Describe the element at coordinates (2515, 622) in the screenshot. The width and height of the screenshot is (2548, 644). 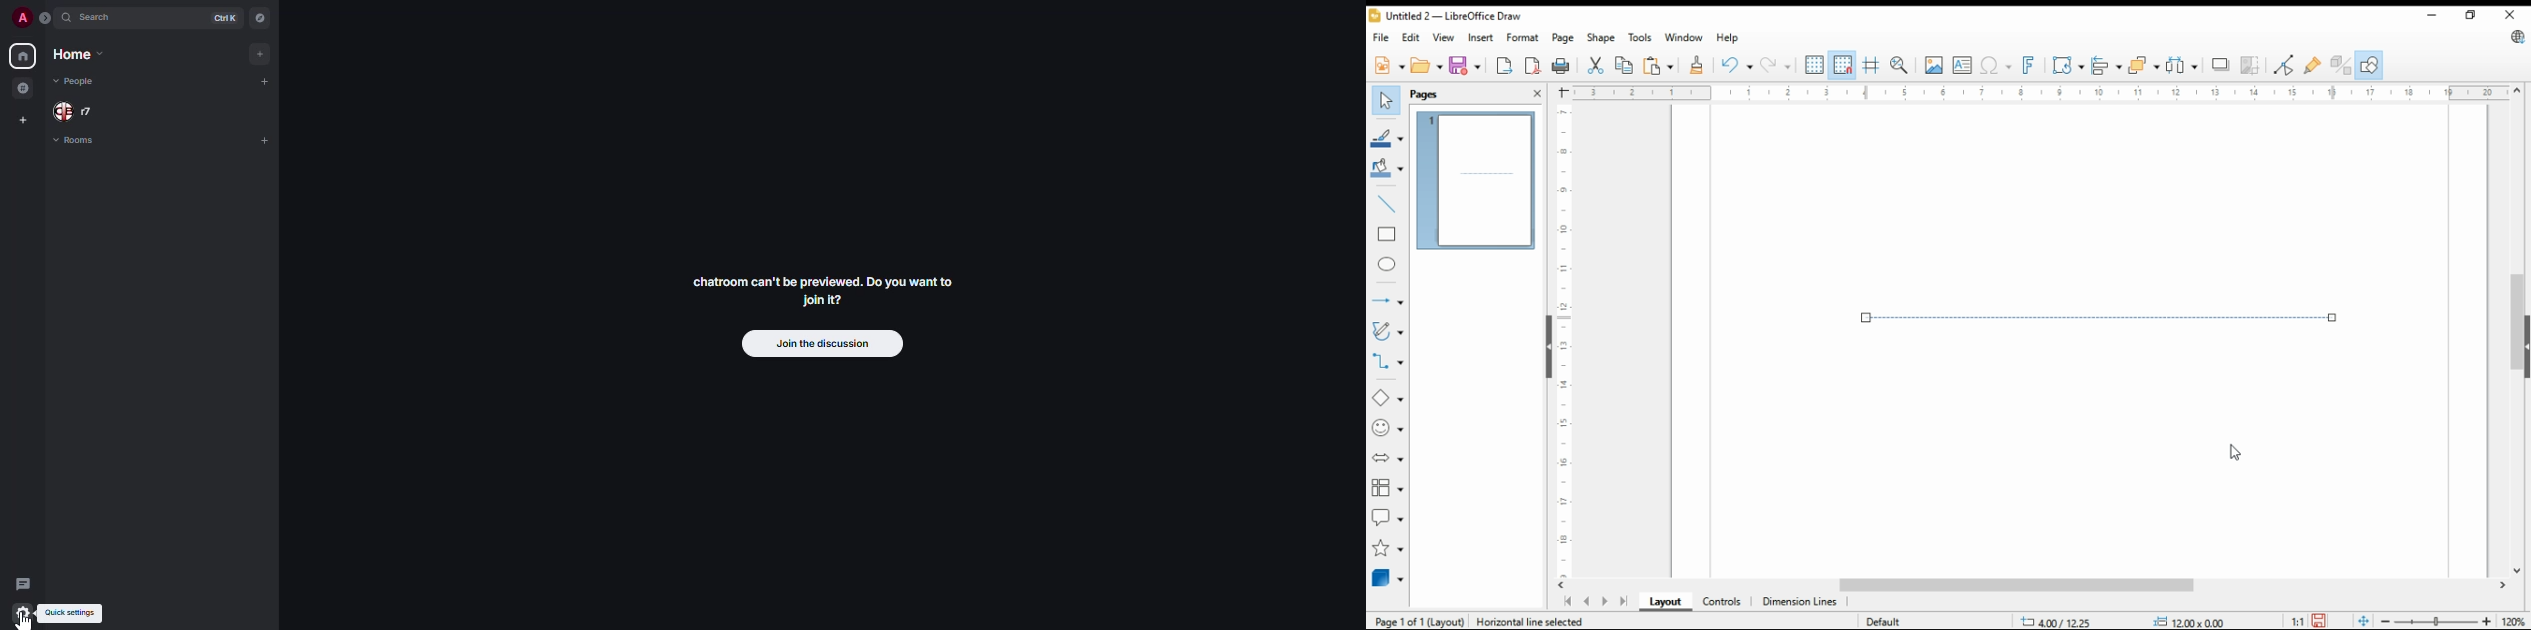
I see `zoom factor` at that location.